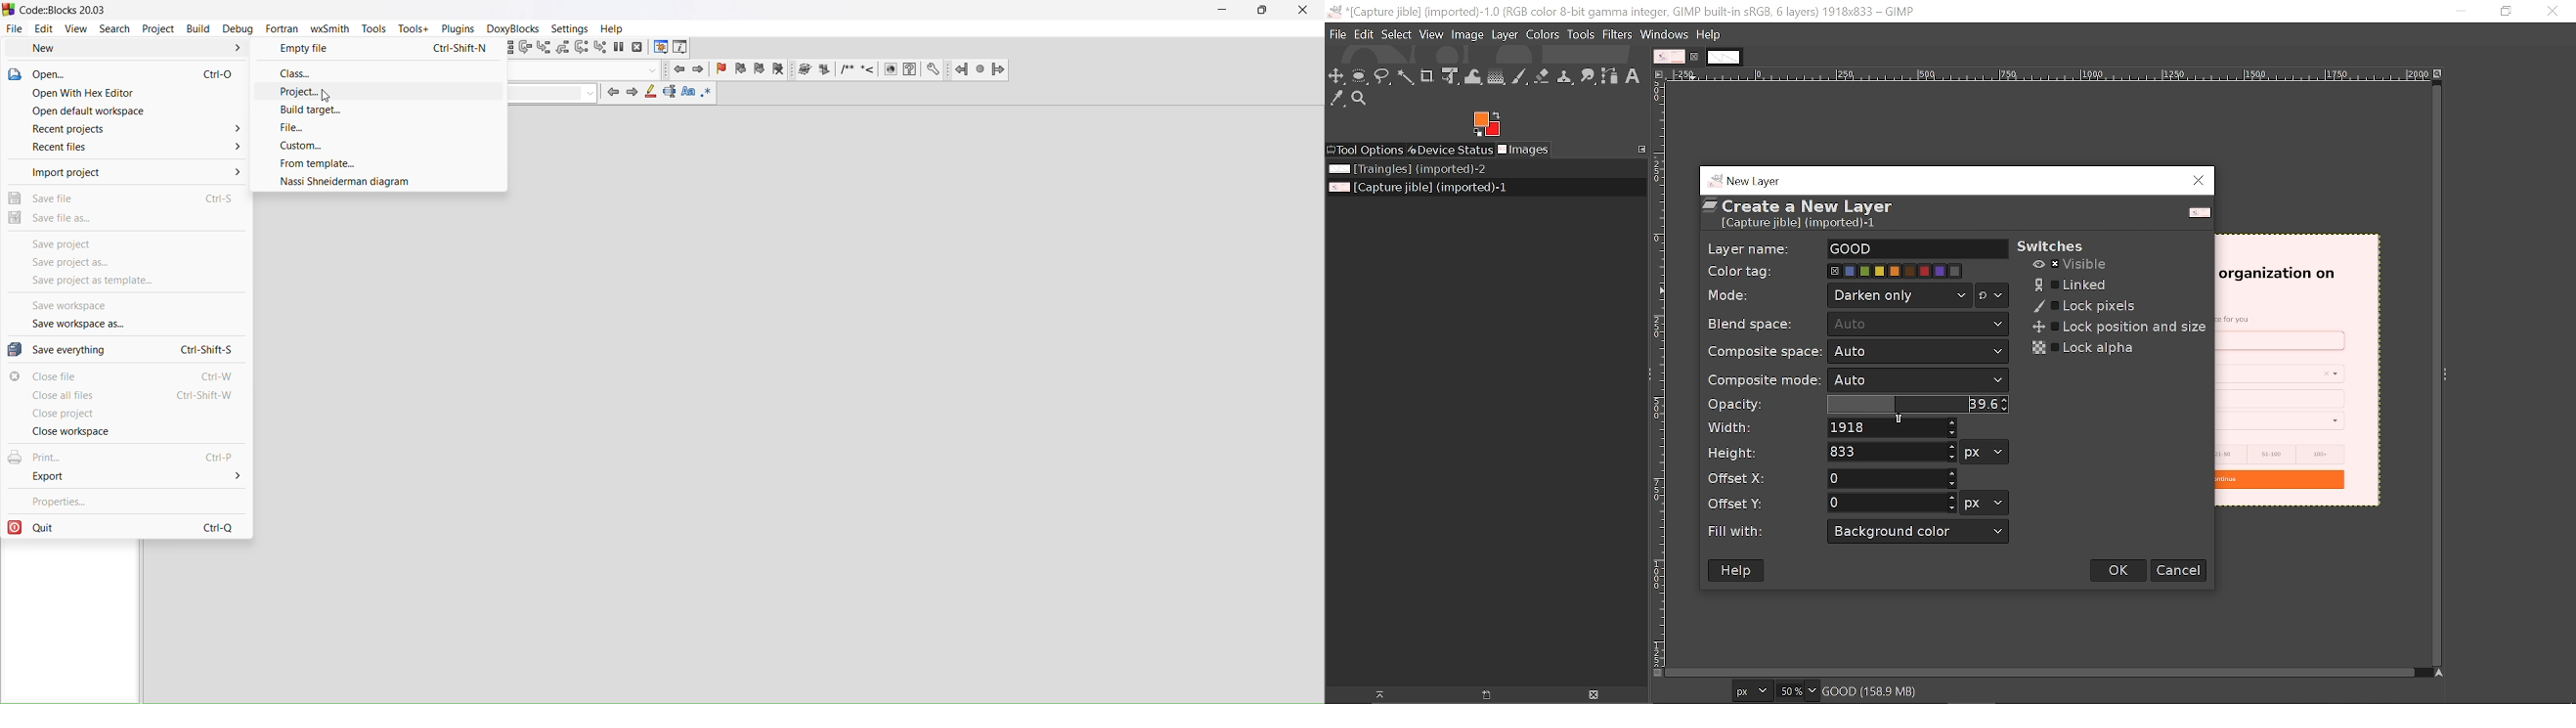 The image size is (2576, 728). What do you see at coordinates (1750, 247) in the screenshot?
I see `Layer name:` at bounding box center [1750, 247].